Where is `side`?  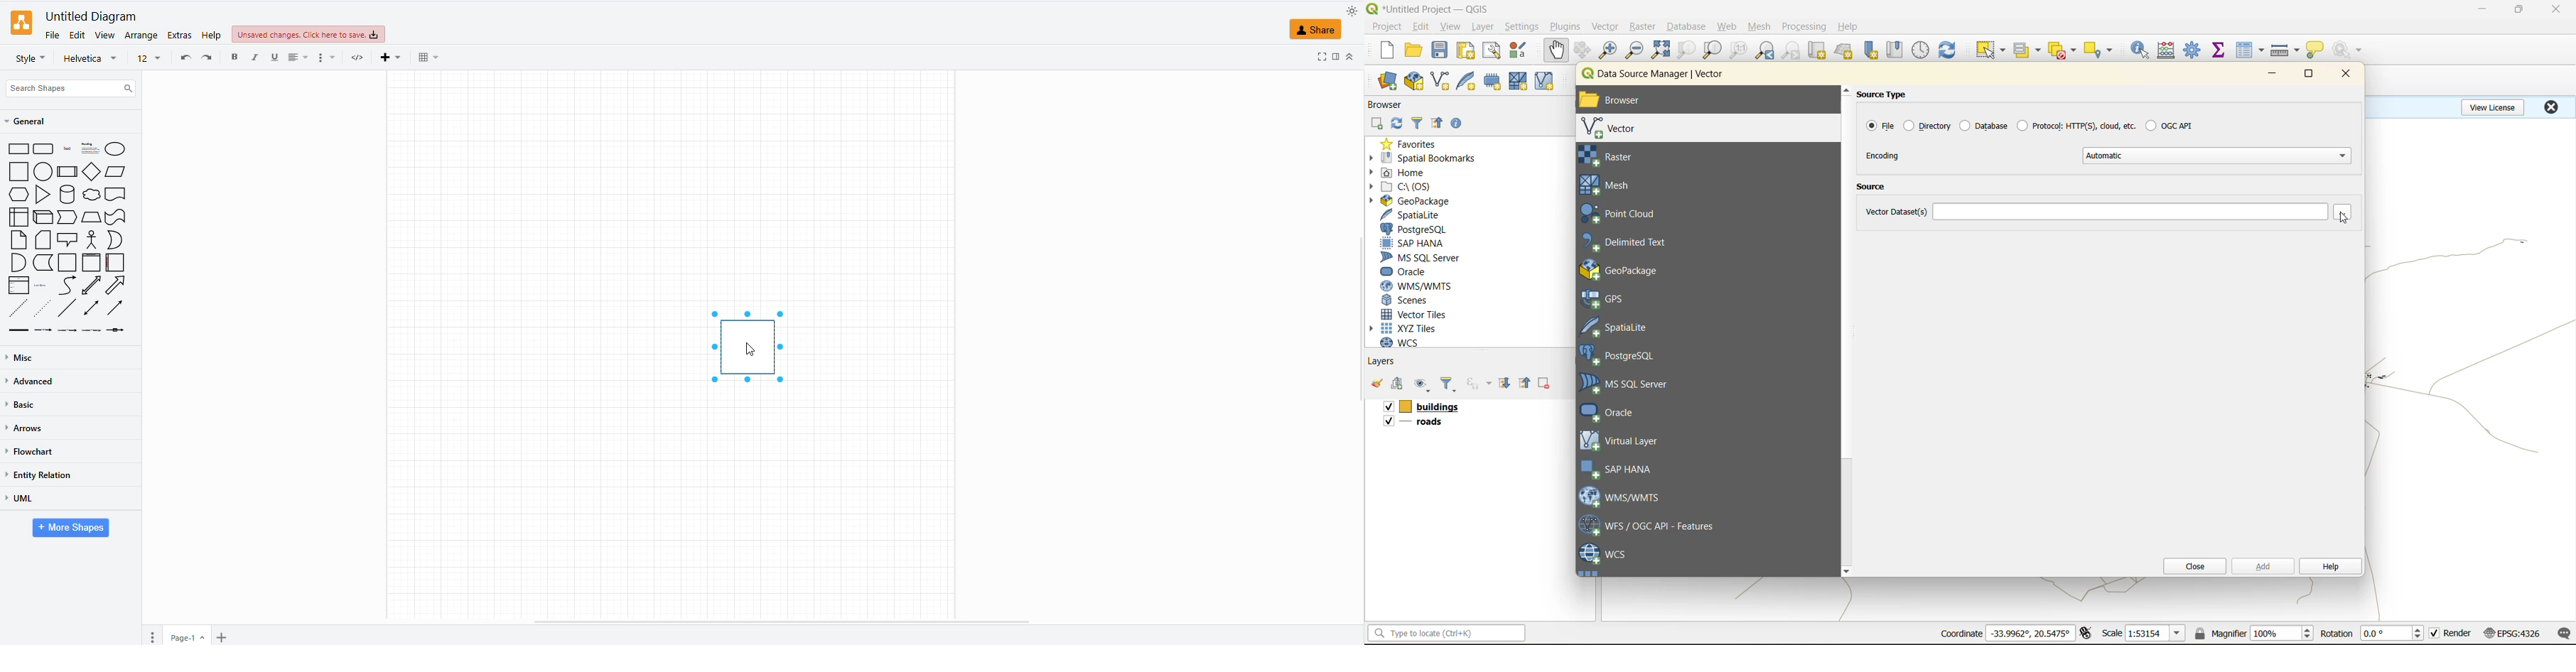 side is located at coordinates (1335, 57).